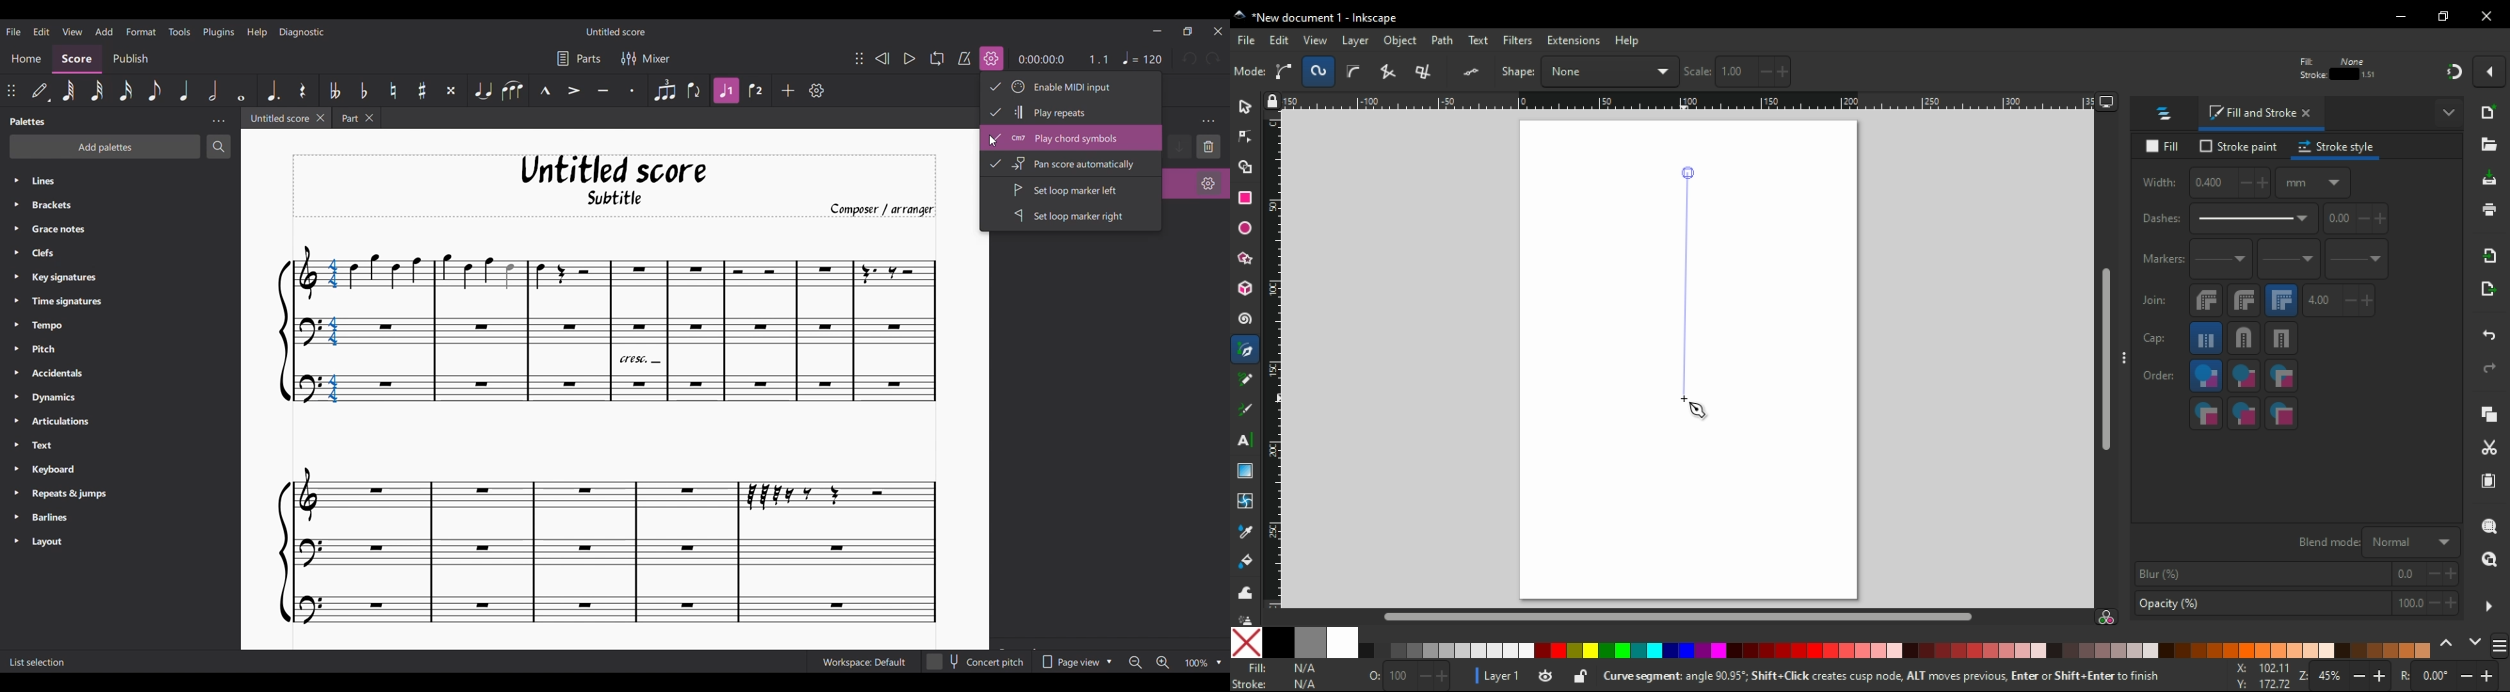  I want to click on color tone pallete, so click(2396, 649).